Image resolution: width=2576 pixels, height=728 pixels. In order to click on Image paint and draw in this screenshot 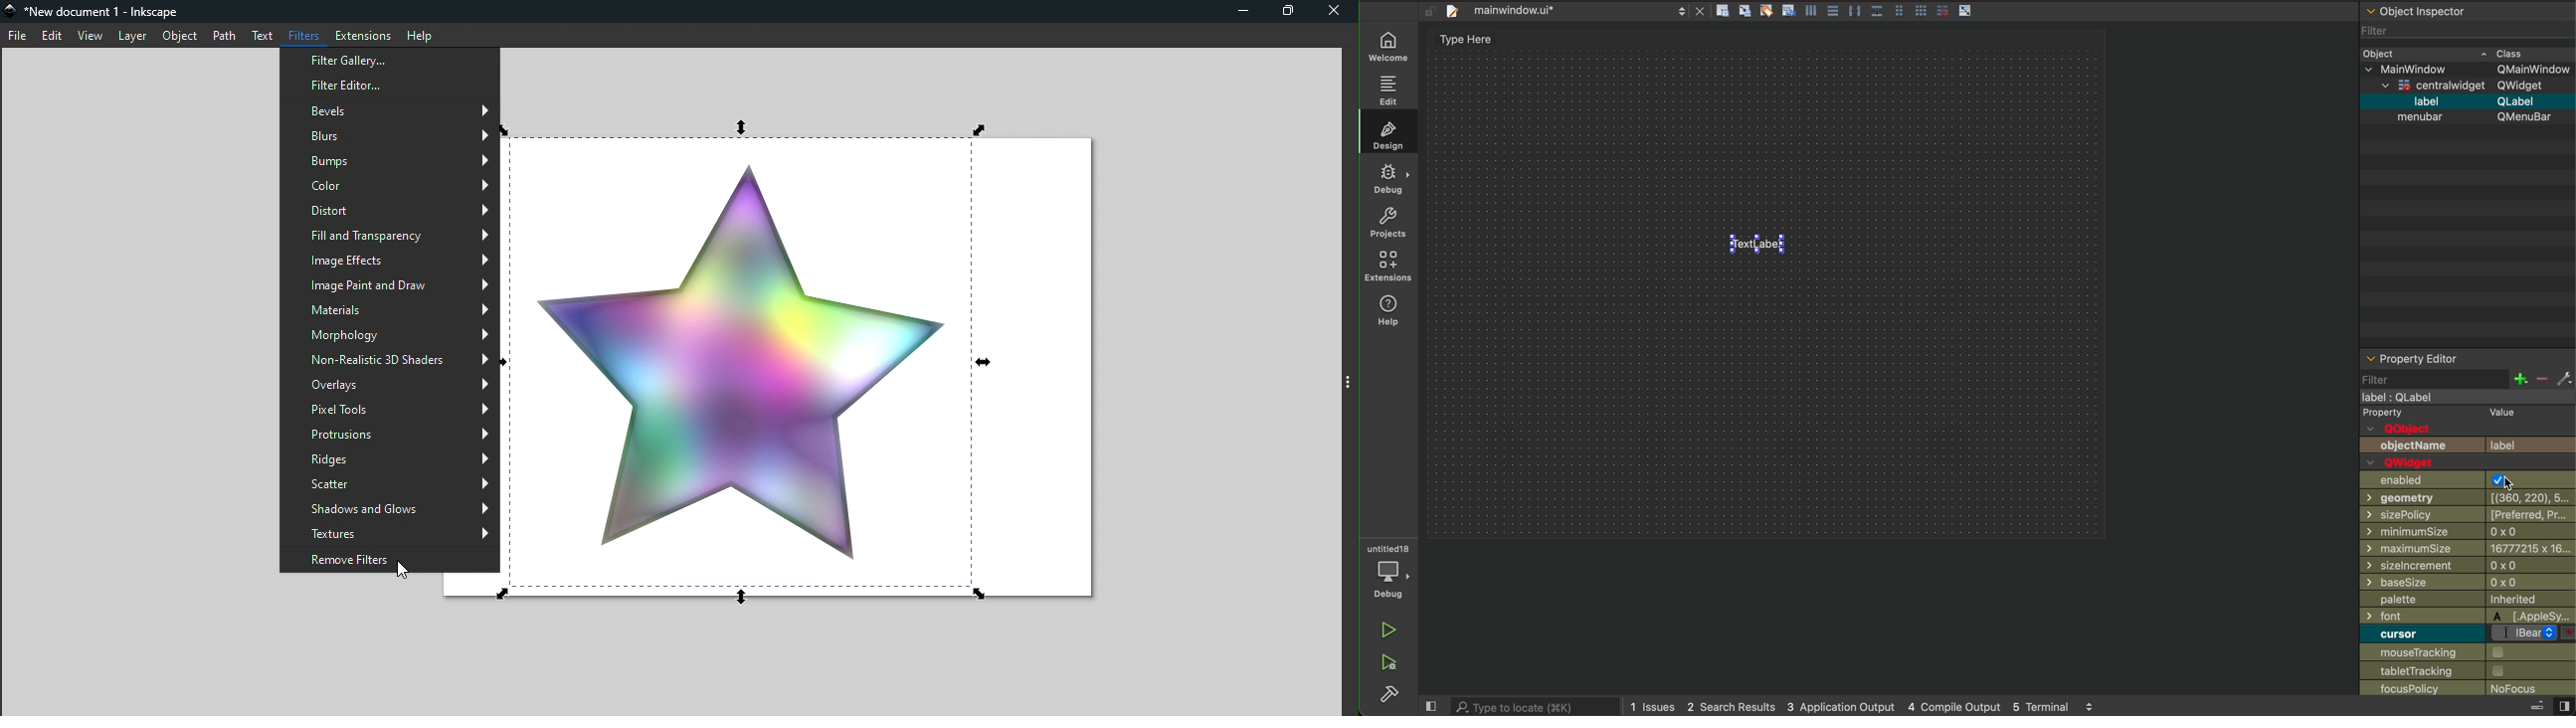, I will do `click(390, 284)`.